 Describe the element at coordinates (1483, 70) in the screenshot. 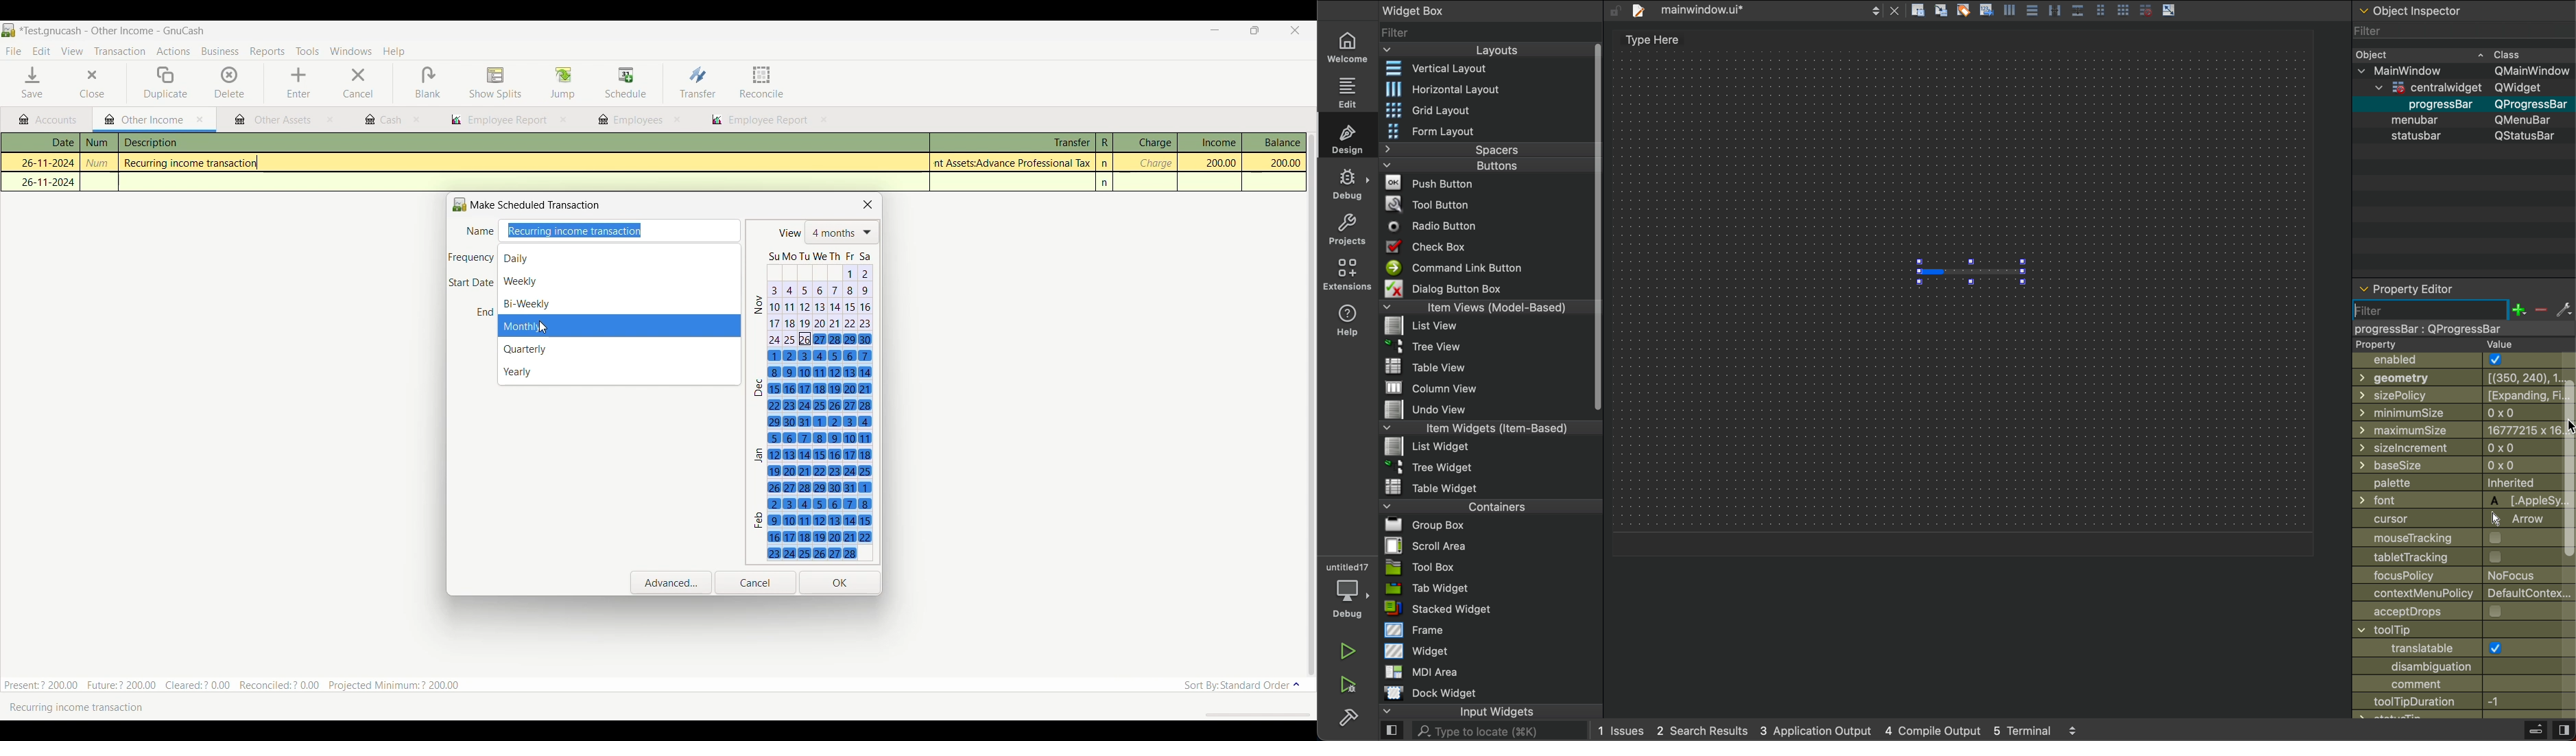

I see `vertical layout` at that location.